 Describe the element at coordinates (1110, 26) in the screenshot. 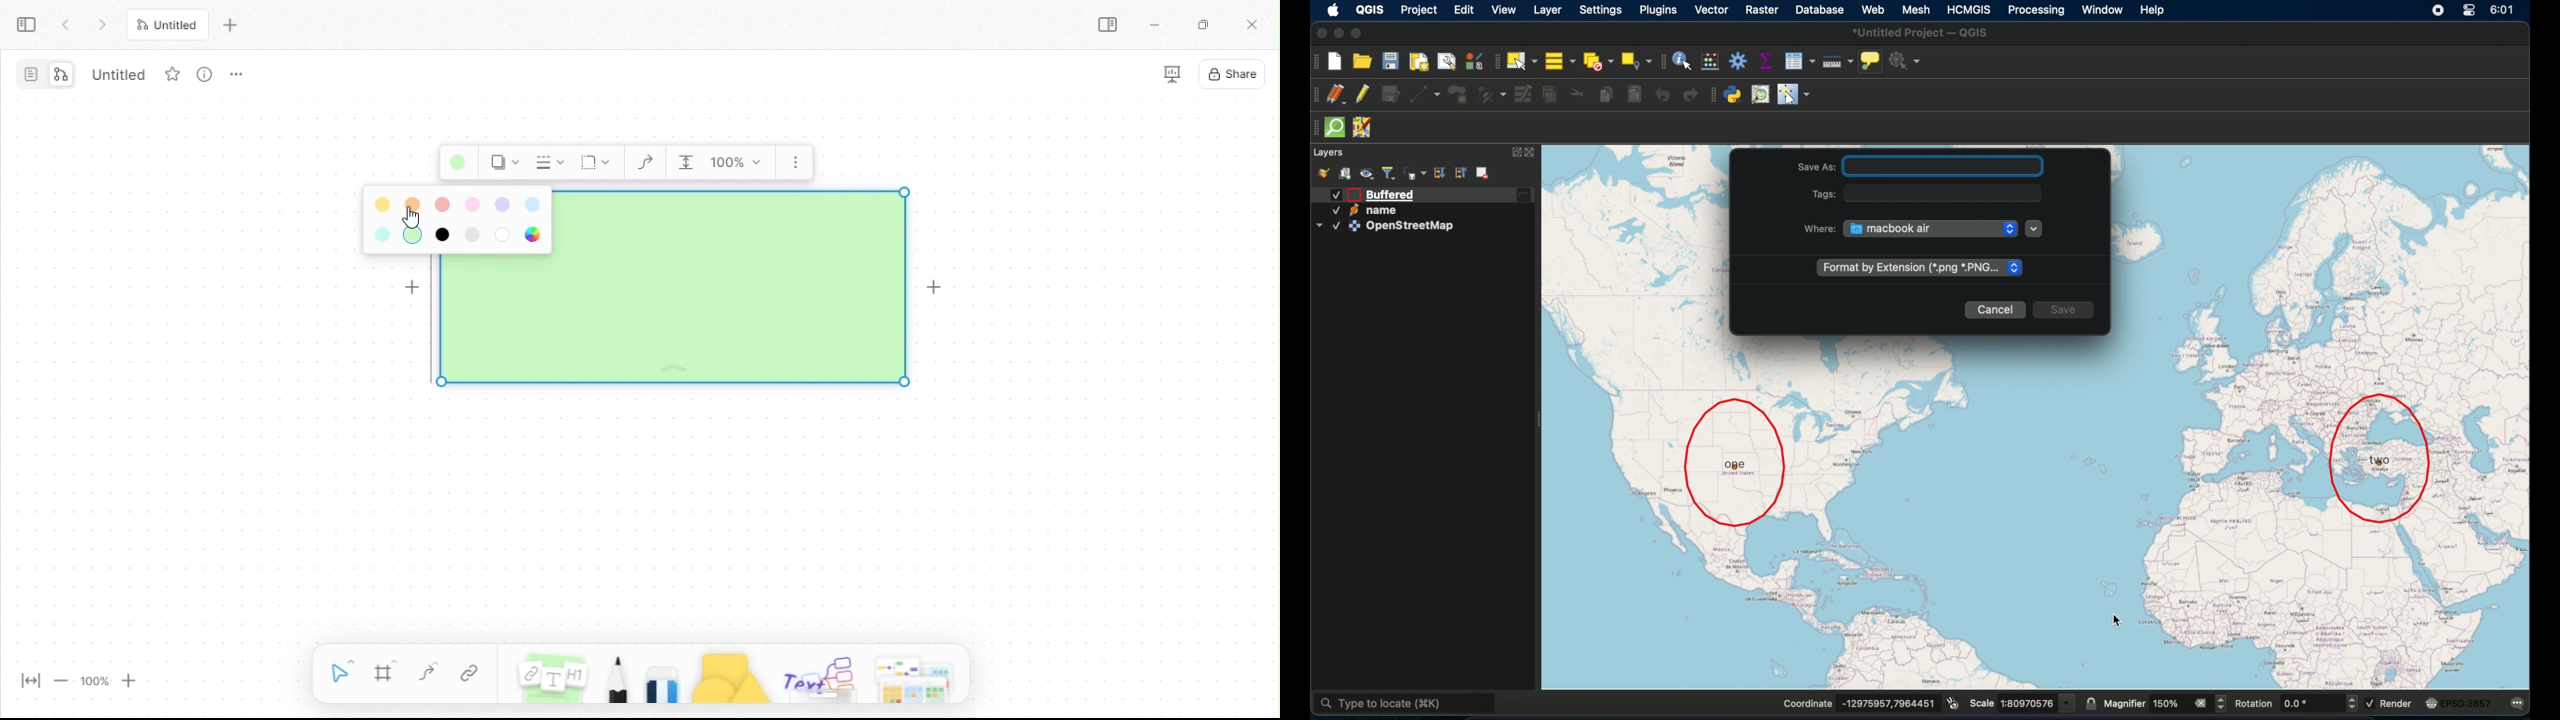

I see `sidebar` at that location.